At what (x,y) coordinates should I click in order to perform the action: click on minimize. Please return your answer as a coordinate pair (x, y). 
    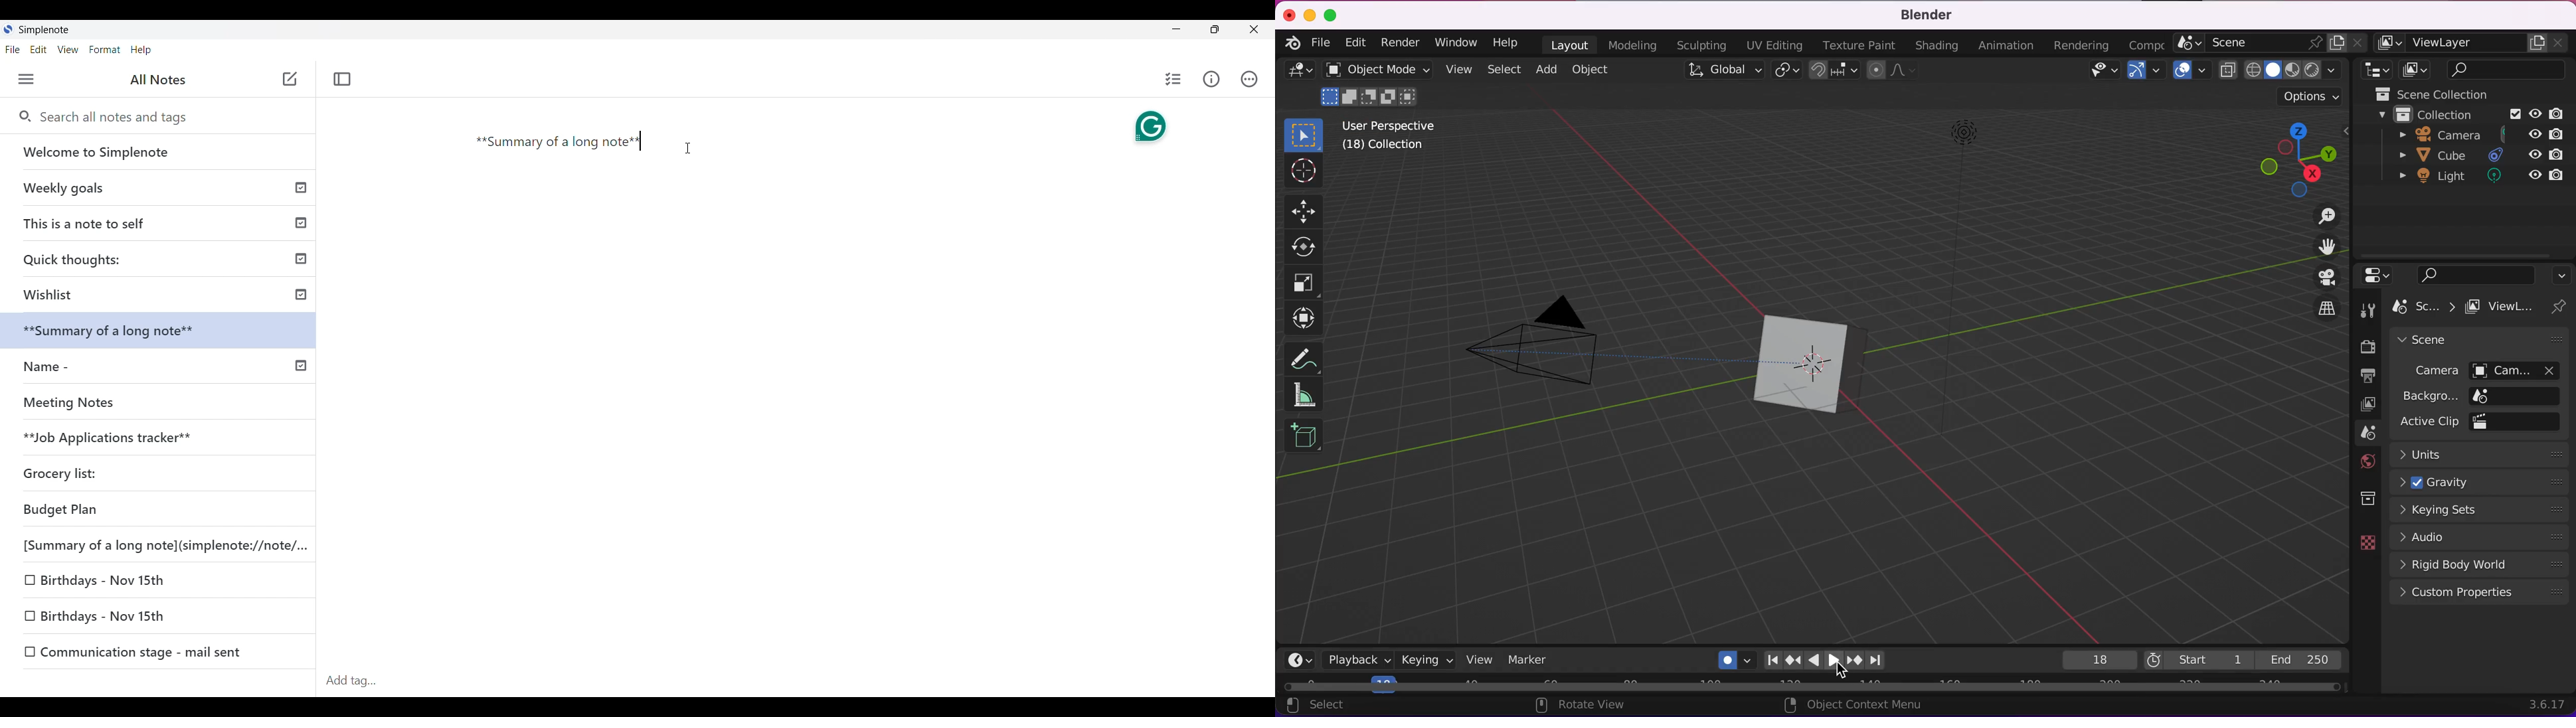
    Looking at the image, I should click on (1310, 15).